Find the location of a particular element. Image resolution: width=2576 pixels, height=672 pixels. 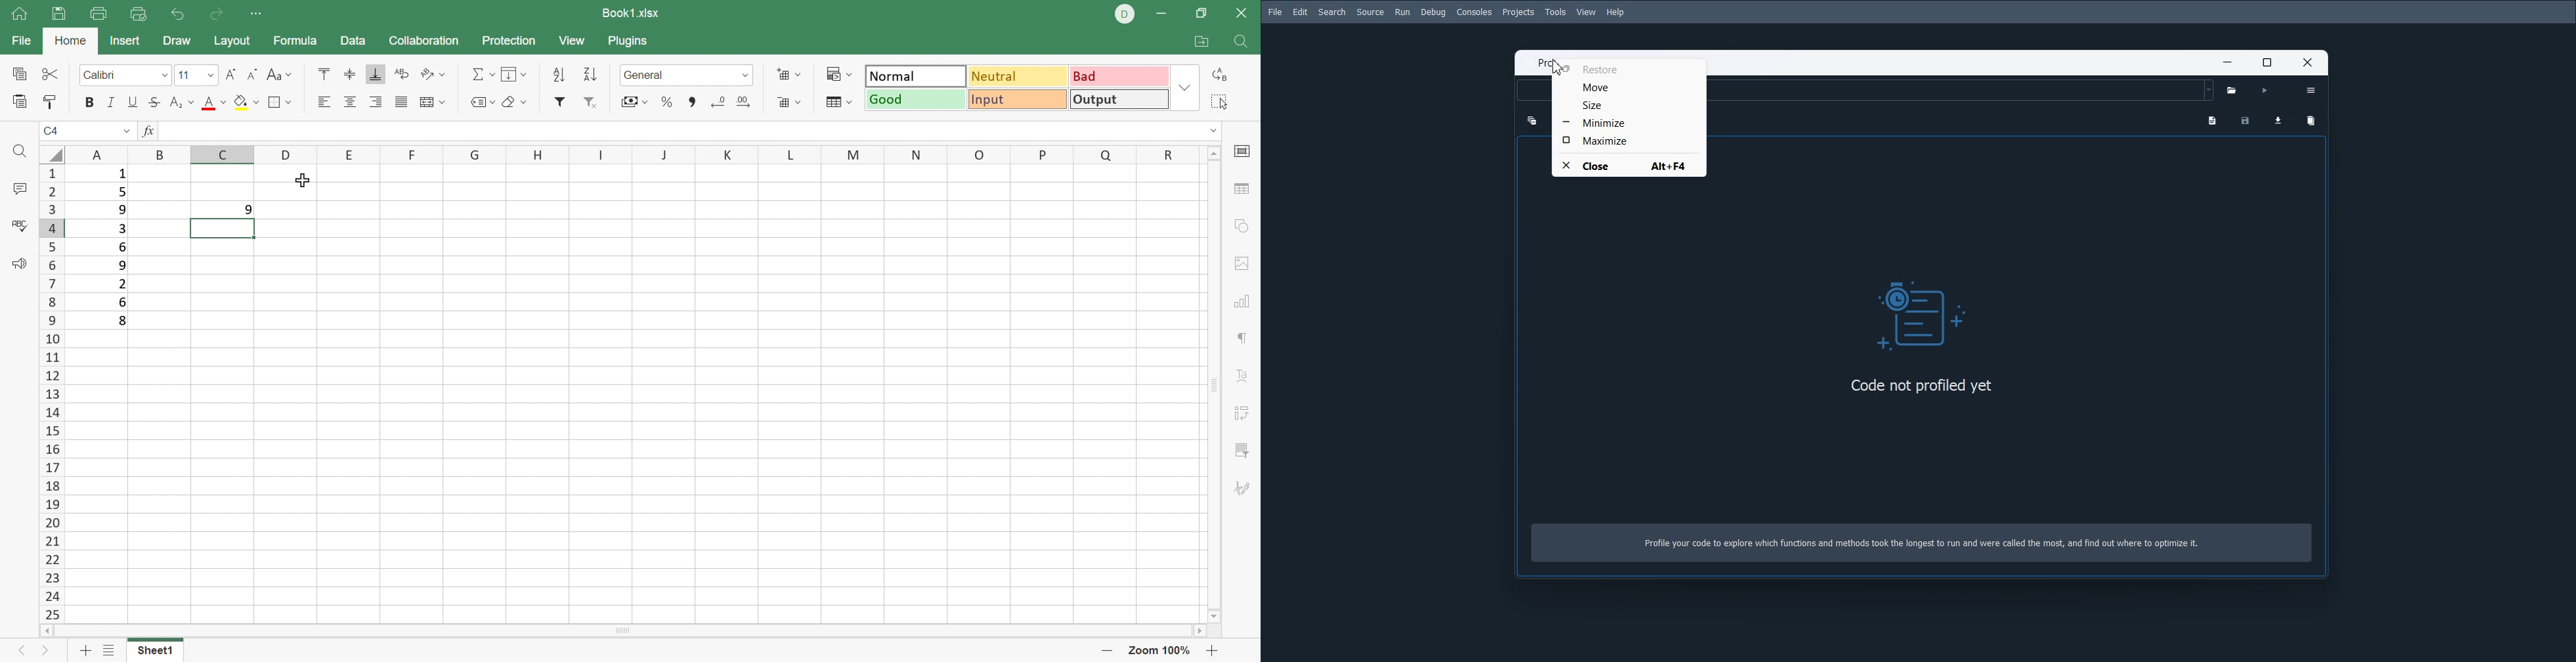

Find is located at coordinates (1242, 44).